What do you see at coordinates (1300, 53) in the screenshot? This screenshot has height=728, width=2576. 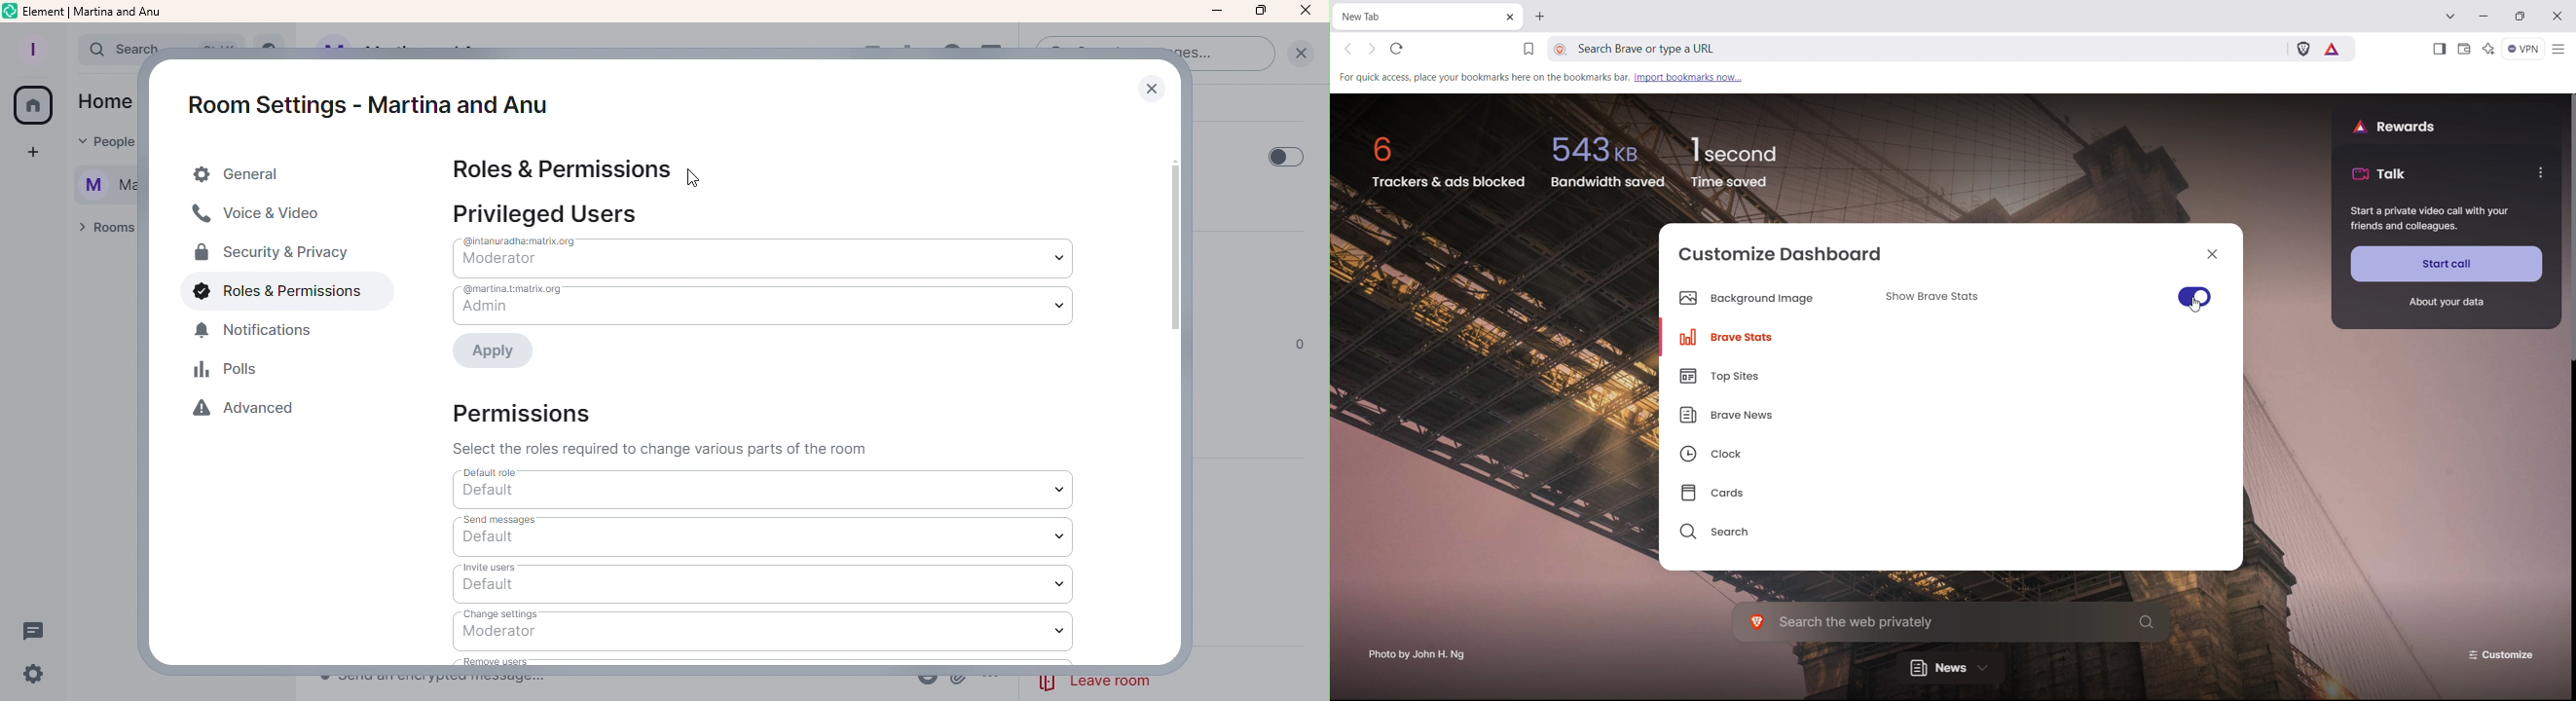 I see `Clear Search` at bounding box center [1300, 53].